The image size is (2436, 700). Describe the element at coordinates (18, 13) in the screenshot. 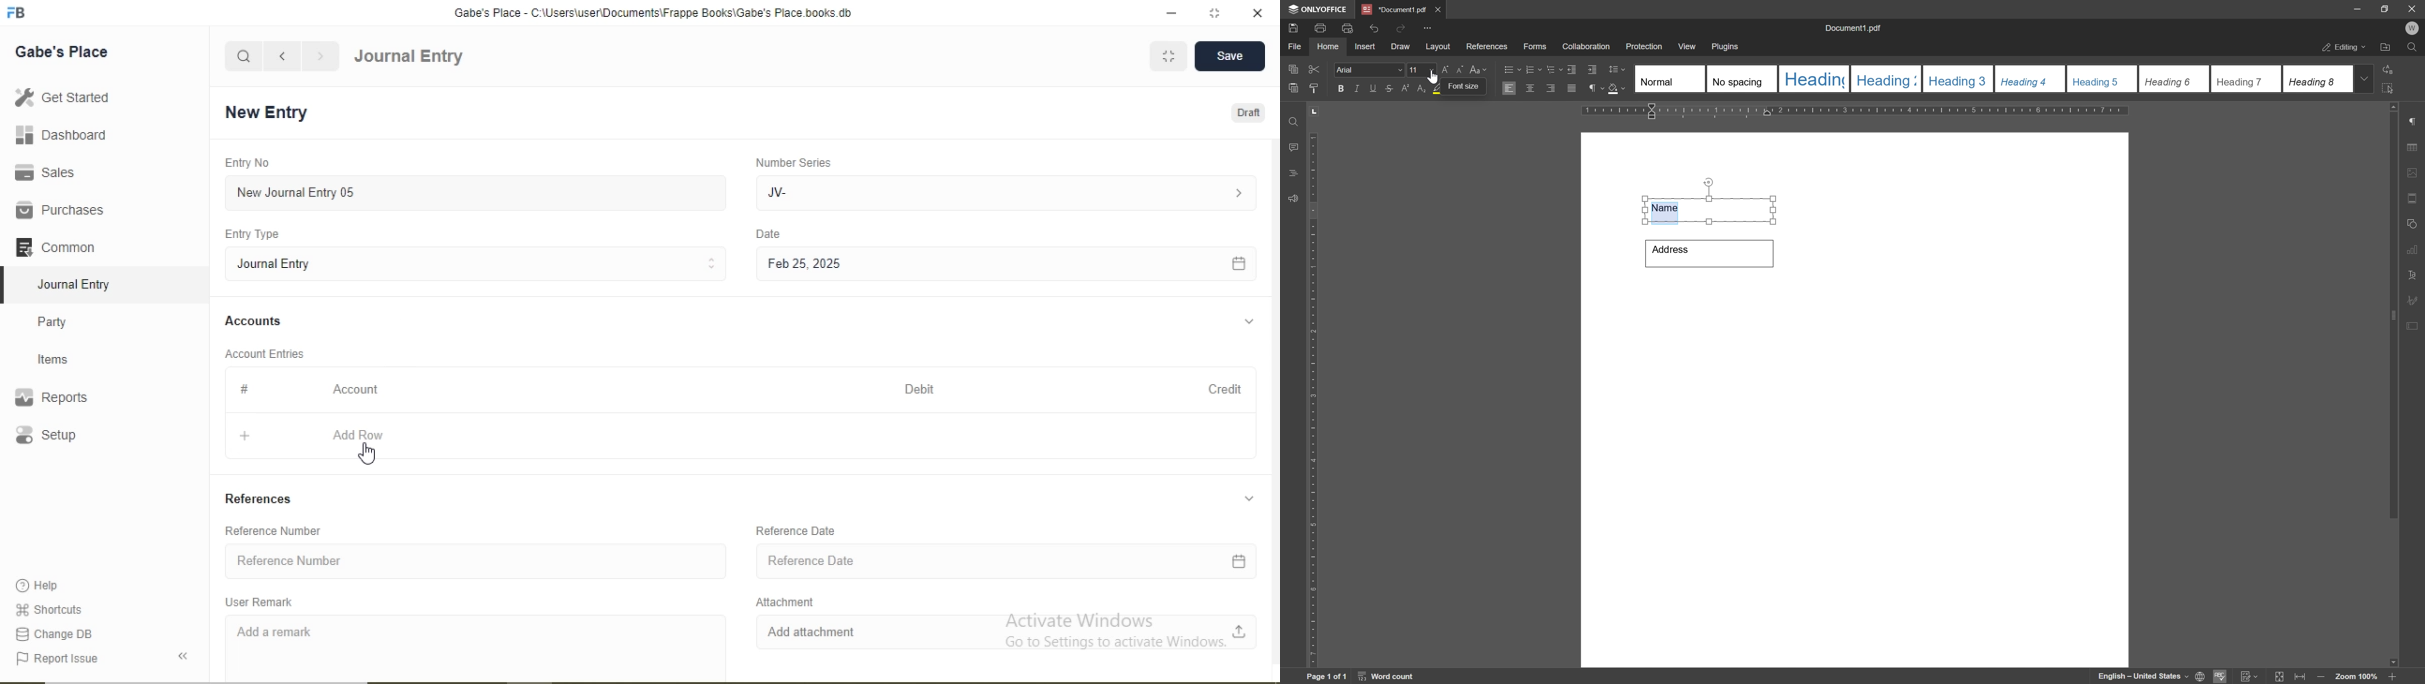

I see `logo` at that location.